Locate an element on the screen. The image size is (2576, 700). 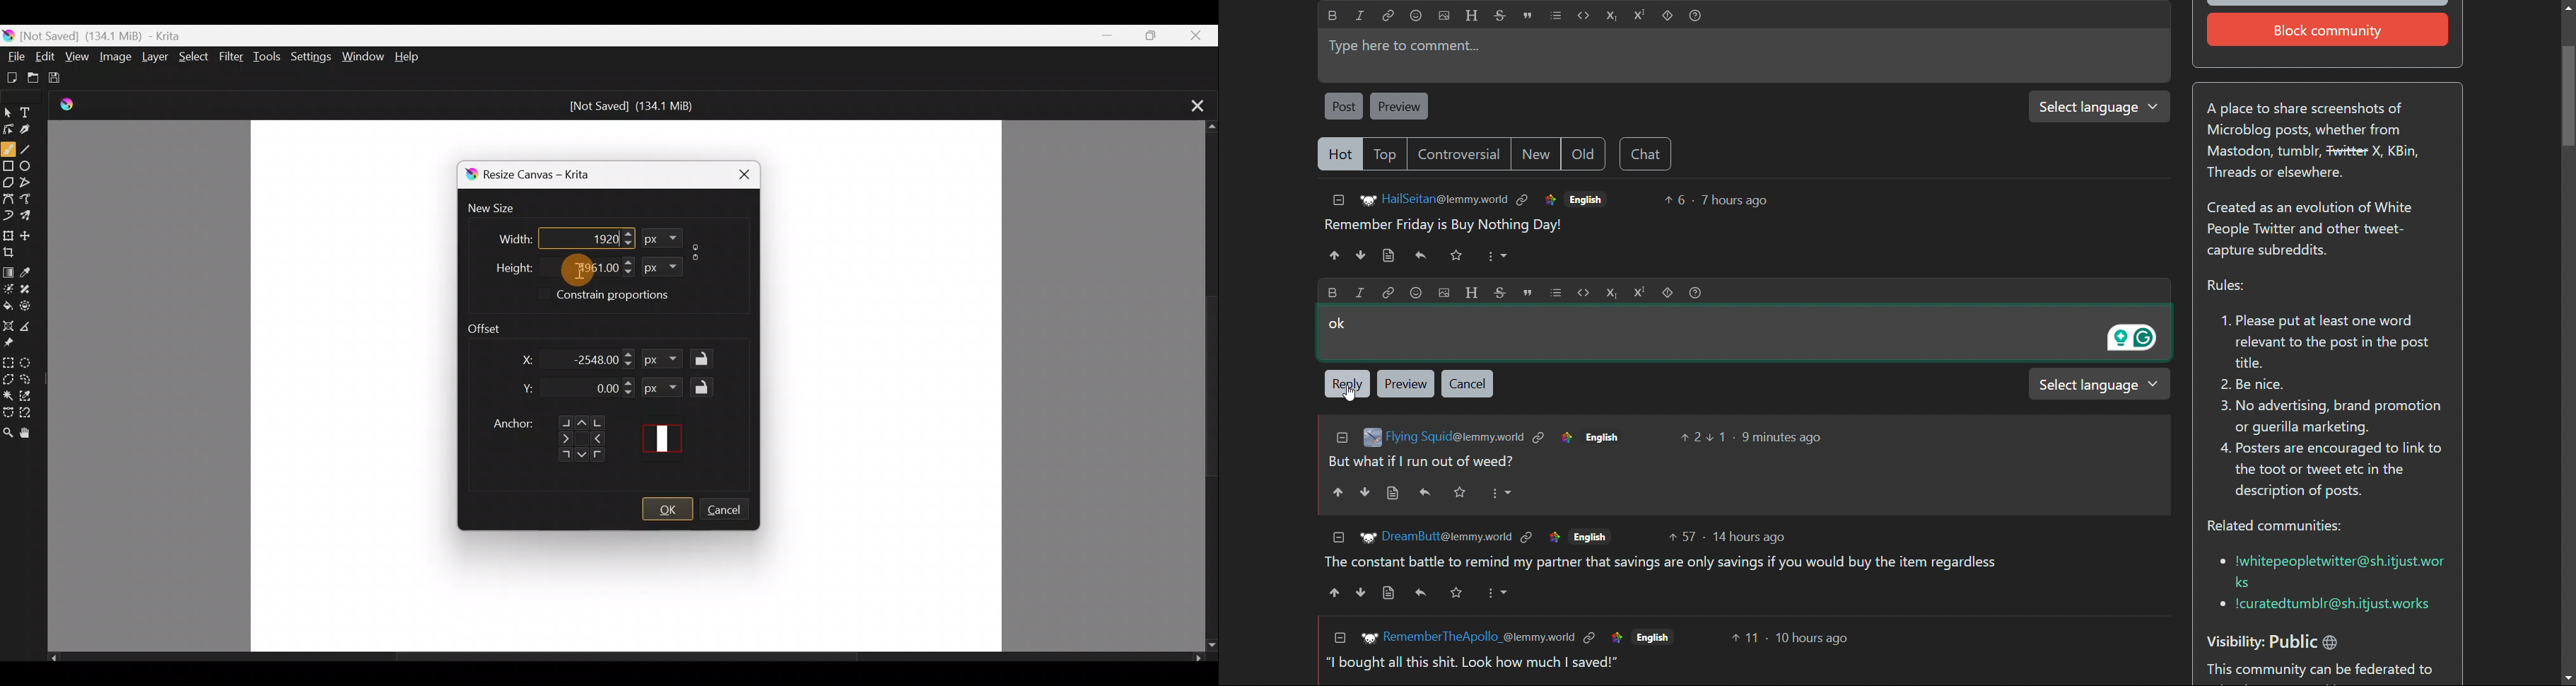
Increase Y dimension is located at coordinates (629, 382).